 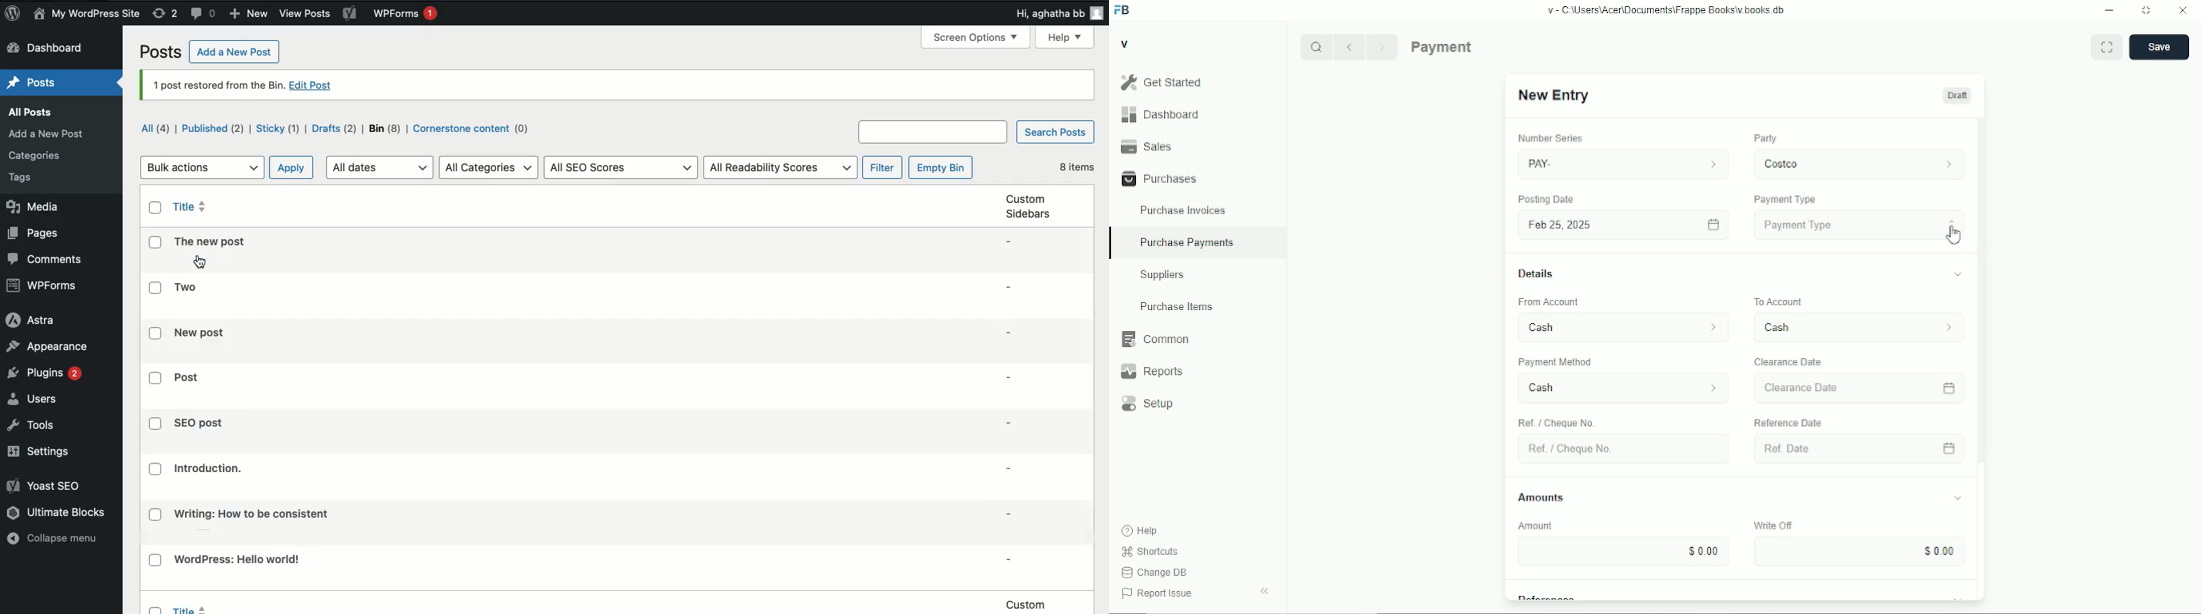 I want to click on Title, so click(x=239, y=557).